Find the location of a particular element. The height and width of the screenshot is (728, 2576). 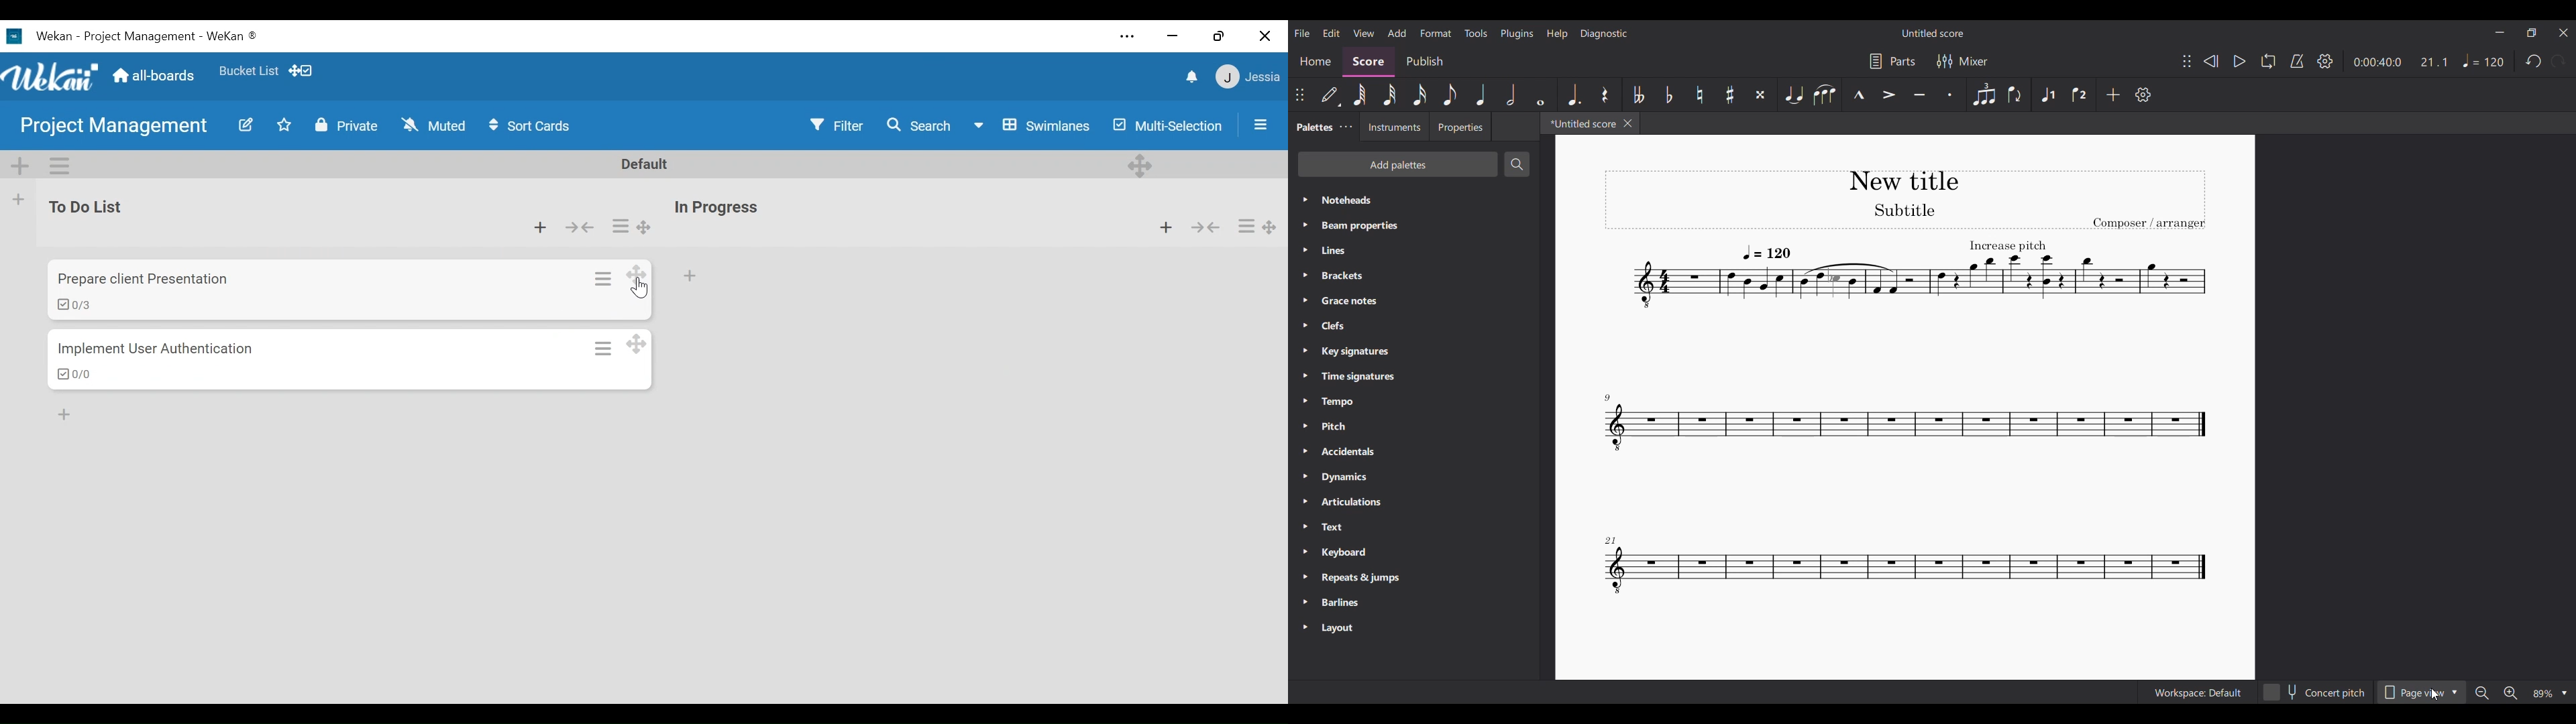

Loop playback is located at coordinates (2268, 61).